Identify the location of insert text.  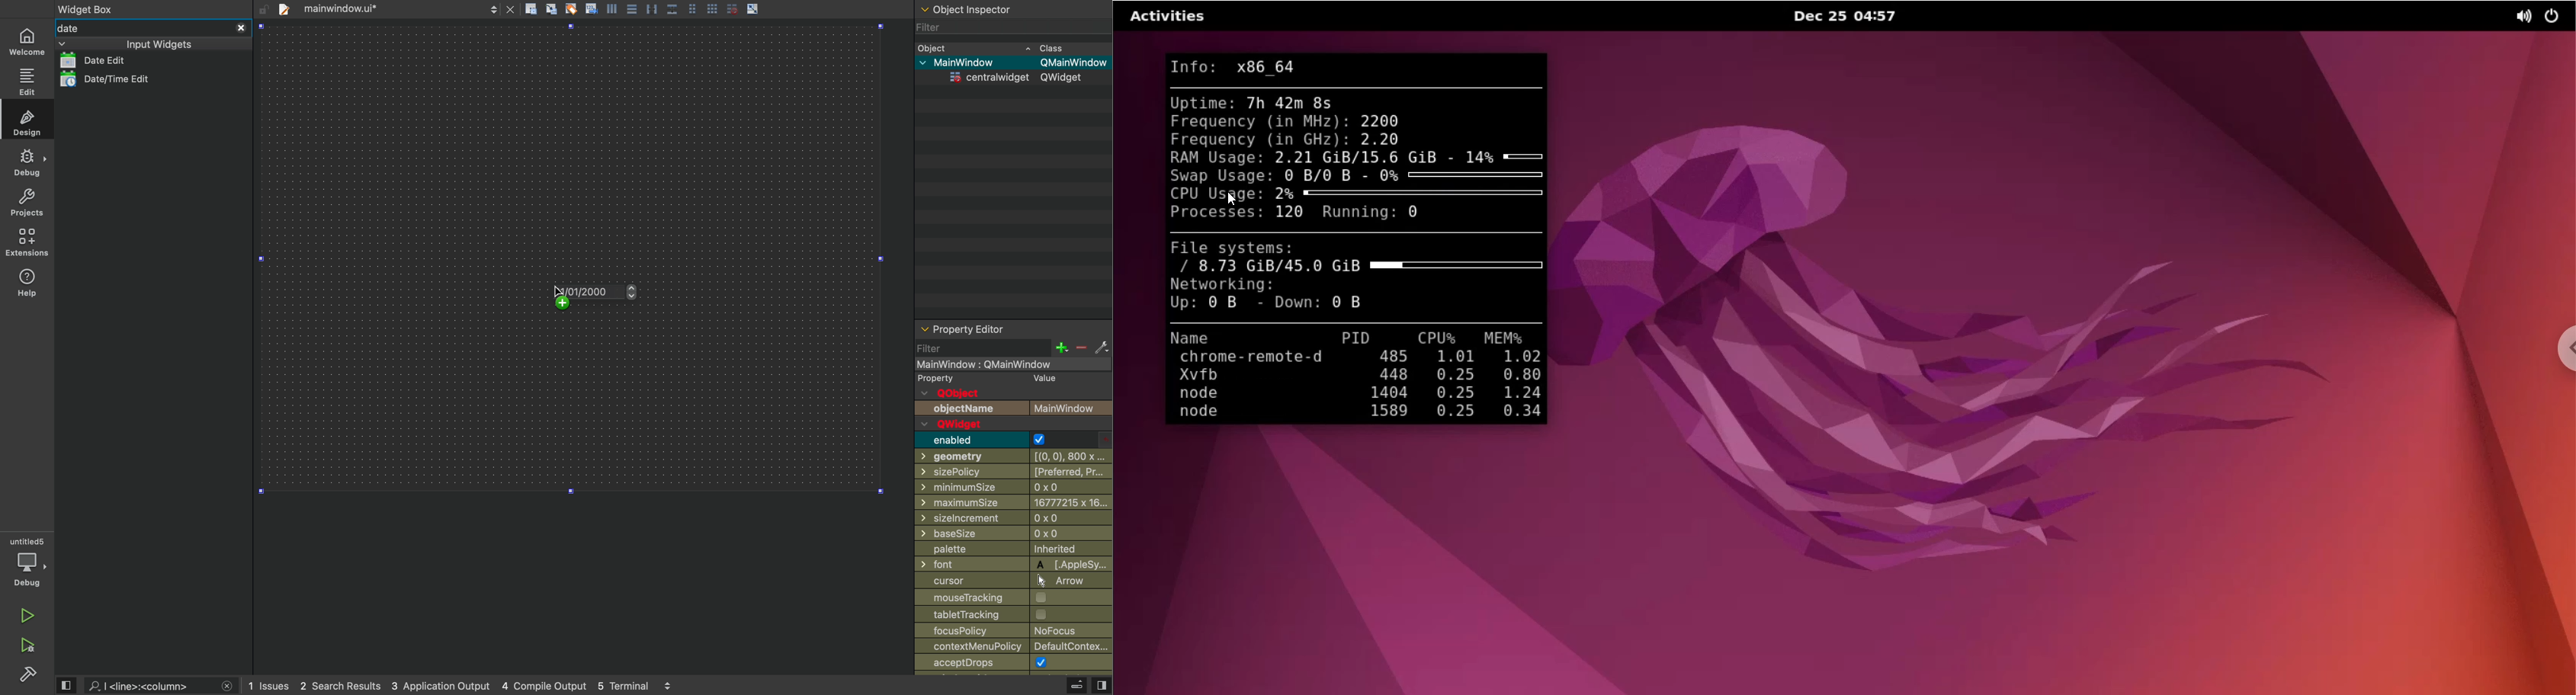
(591, 8).